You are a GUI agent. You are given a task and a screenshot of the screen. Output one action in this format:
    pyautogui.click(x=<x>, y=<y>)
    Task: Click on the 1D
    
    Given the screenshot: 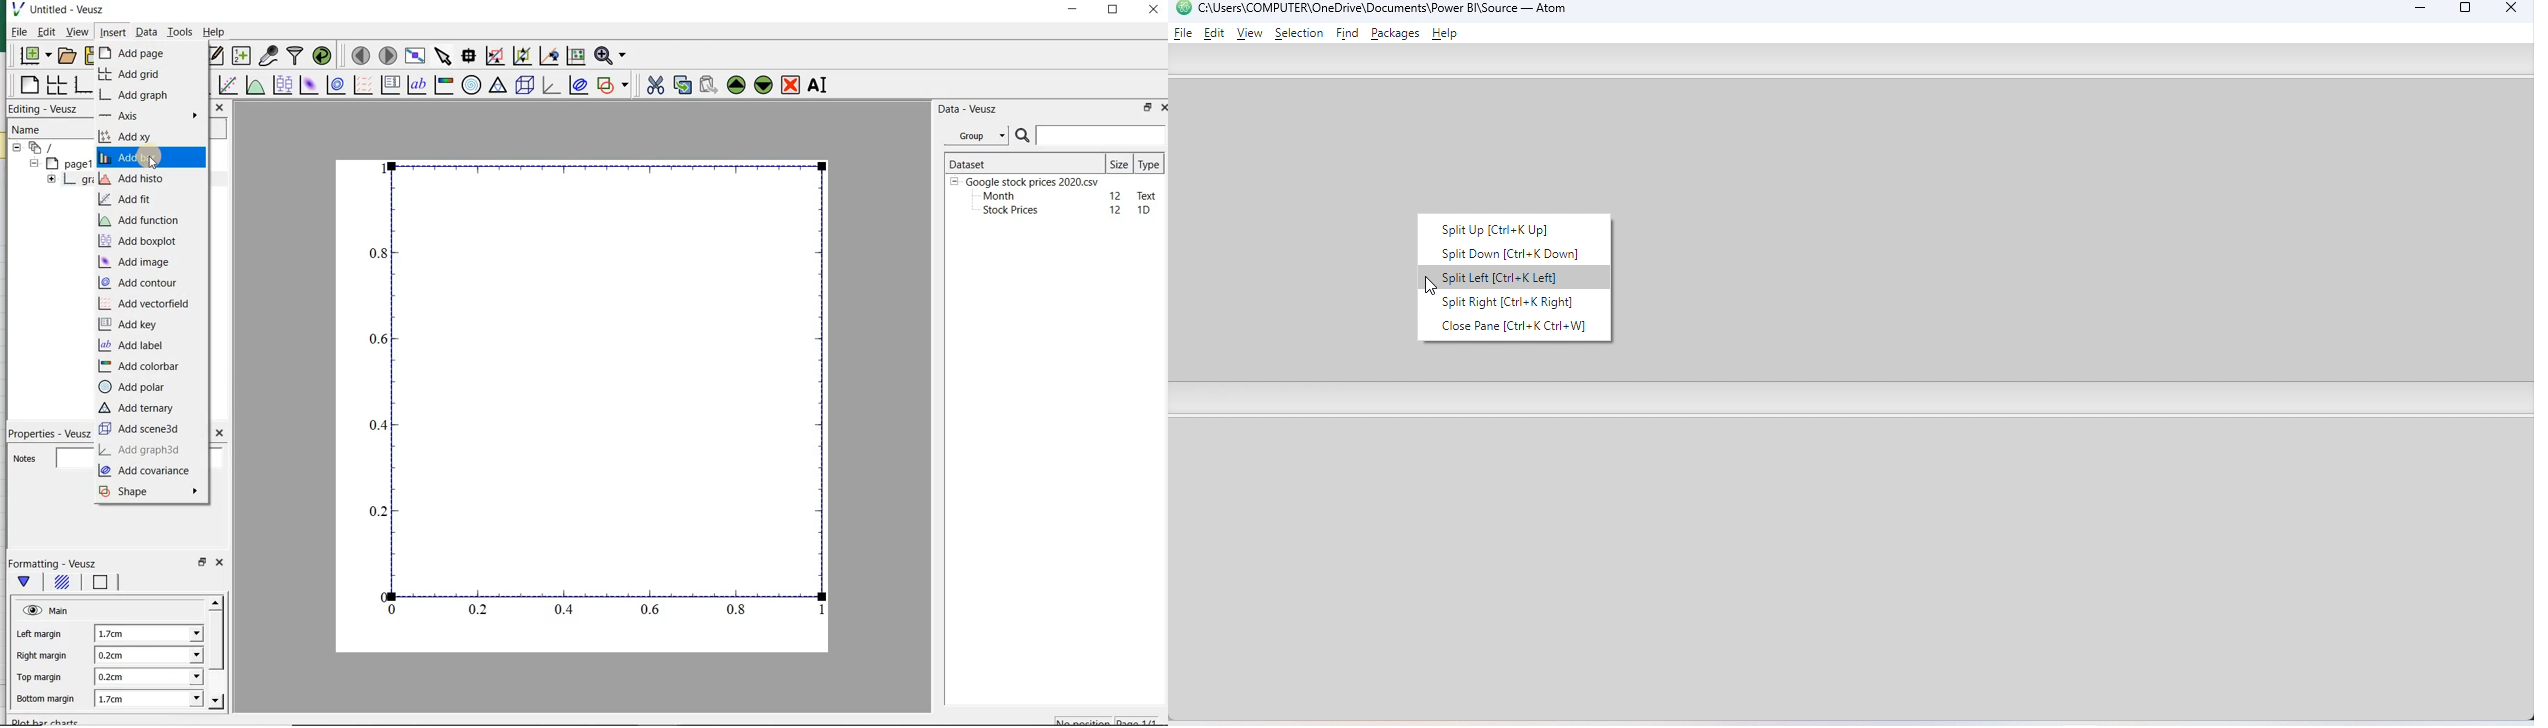 What is the action you would take?
    pyautogui.click(x=1145, y=211)
    